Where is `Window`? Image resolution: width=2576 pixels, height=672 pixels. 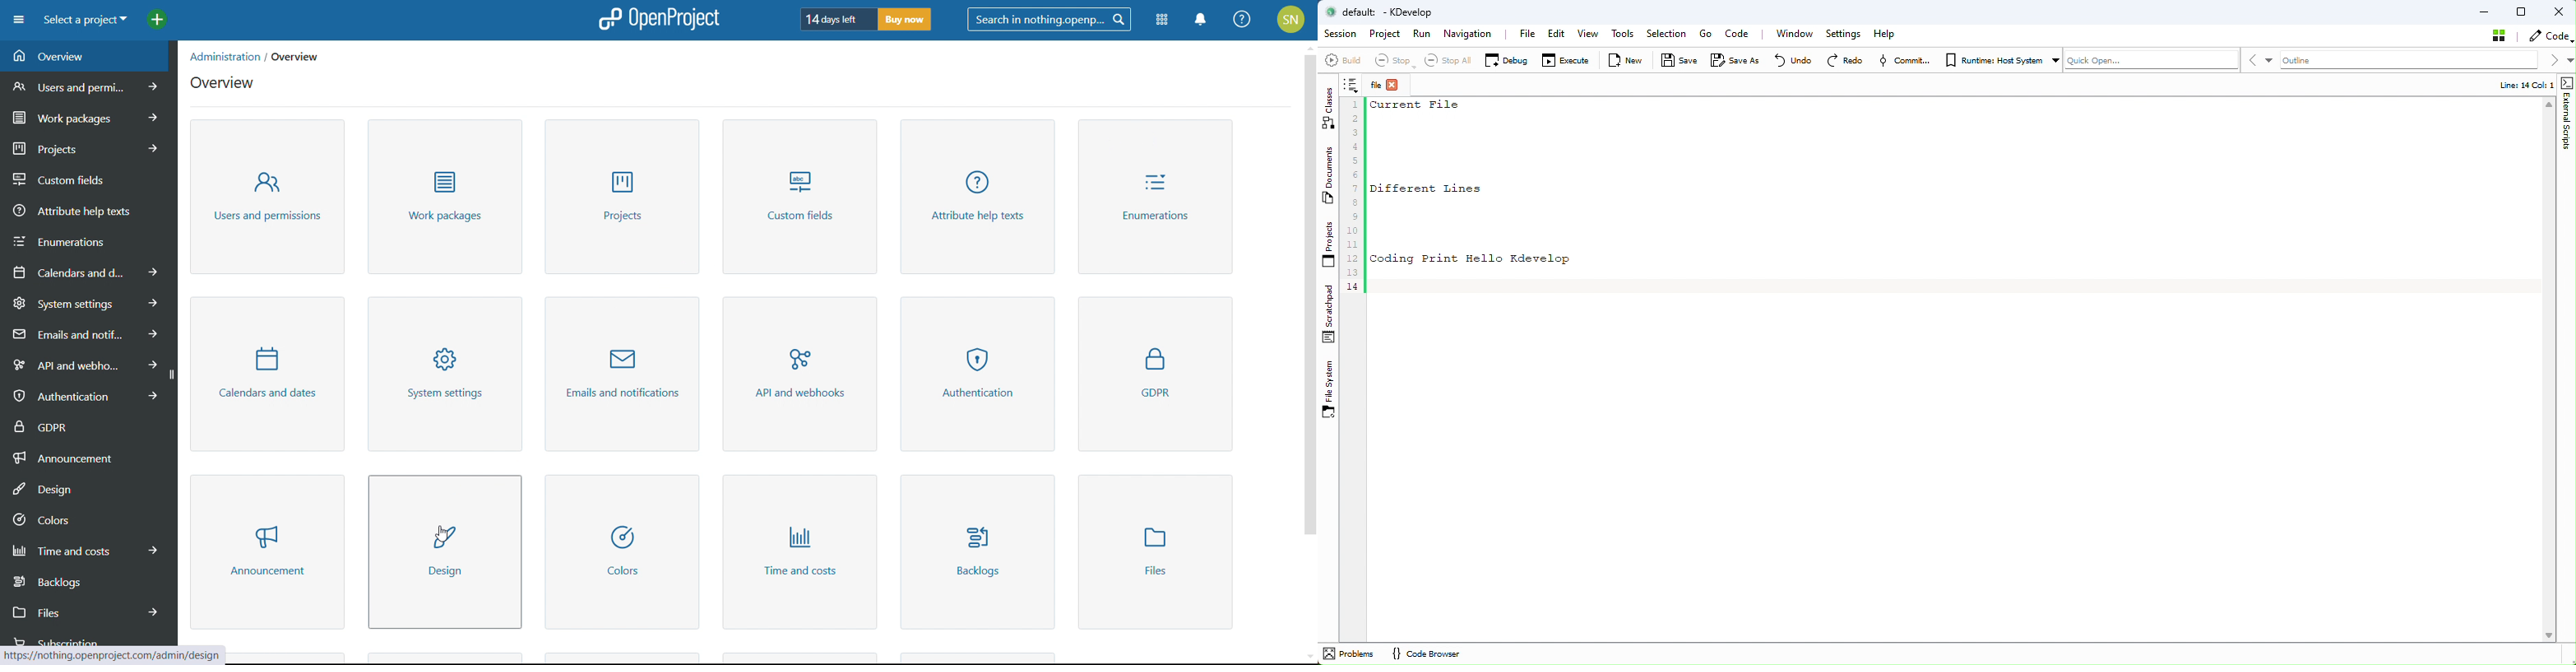 Window is located at coordinates (1798, 34).